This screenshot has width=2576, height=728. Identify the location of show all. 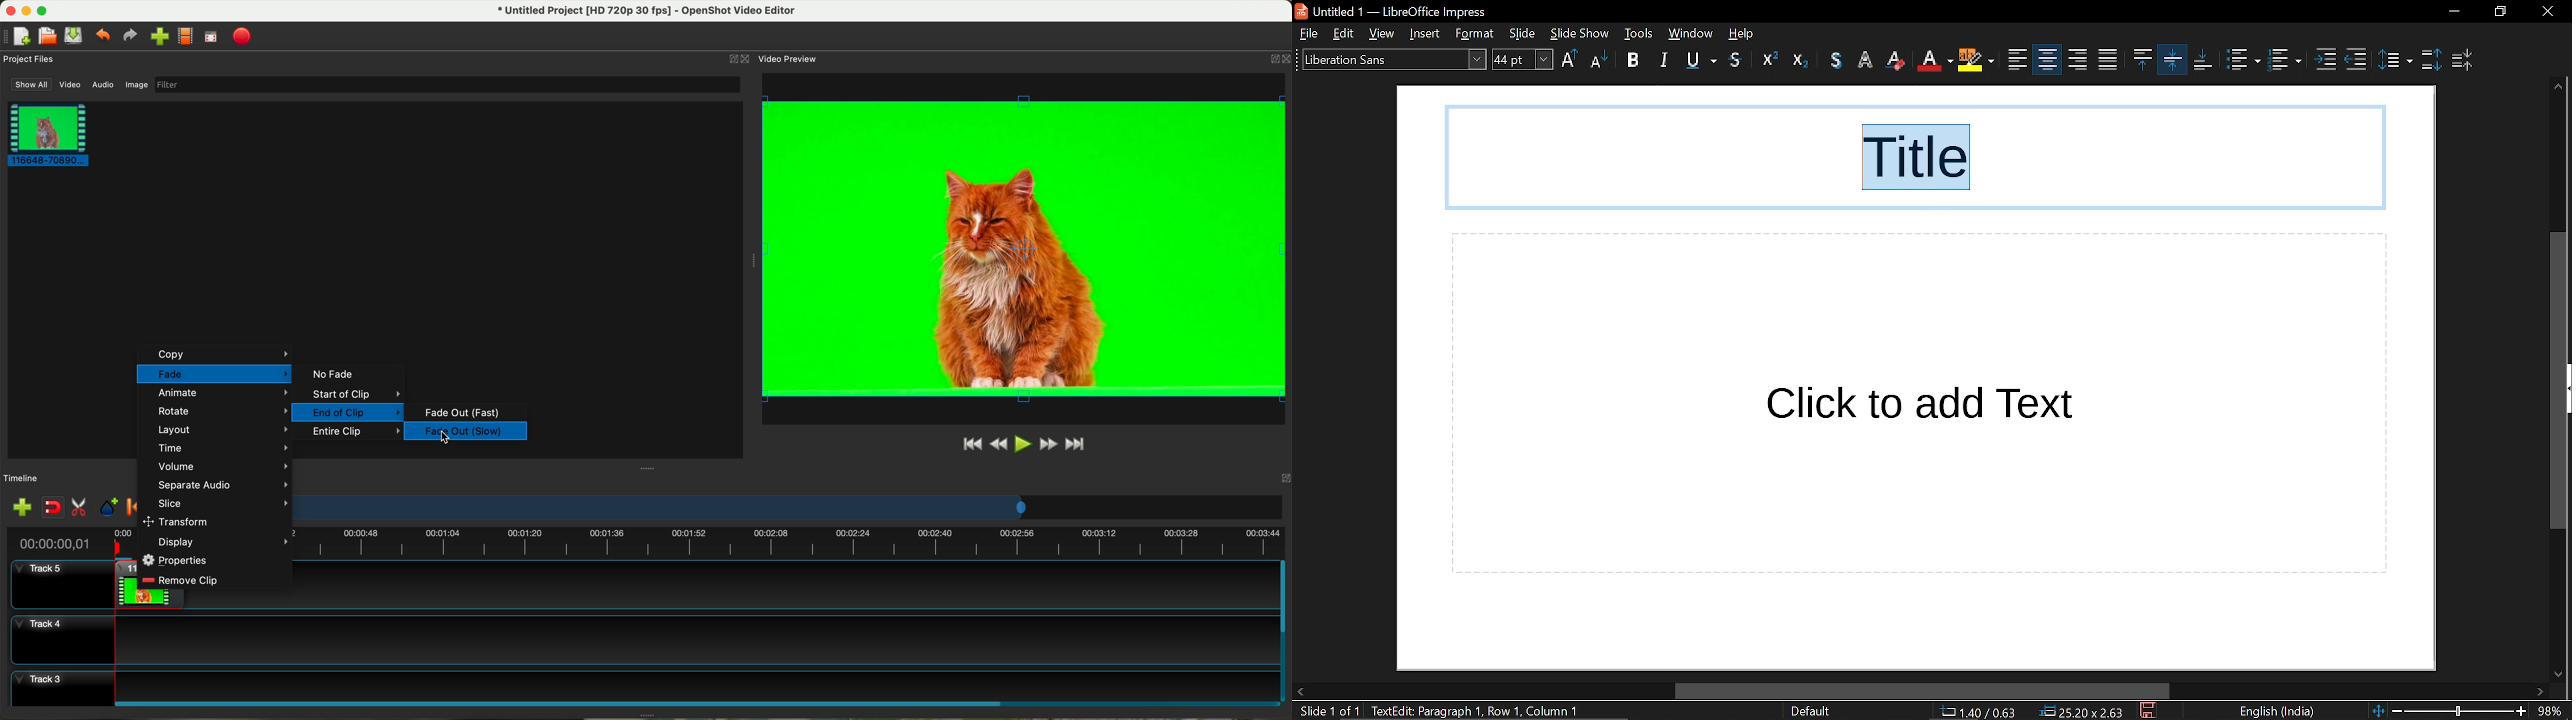
(29, 85).